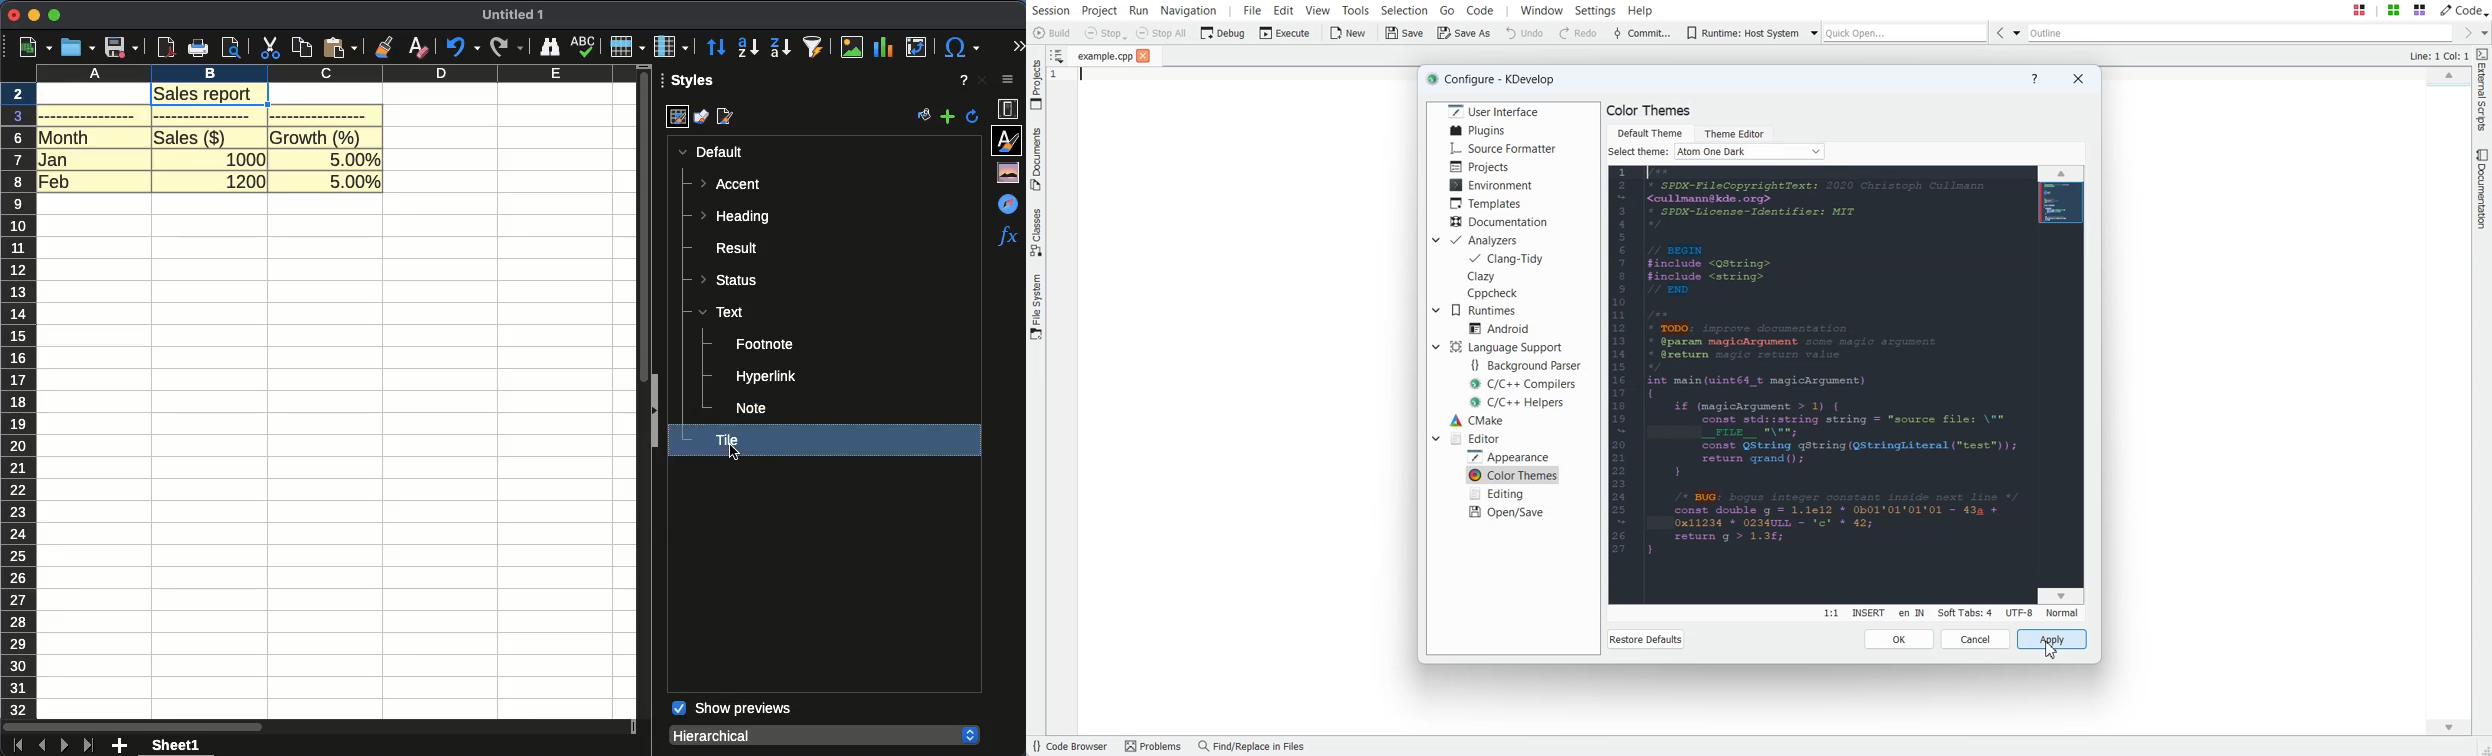 This screenshot has width=2492, height=756. I want to click on blank, so click(206, 117).